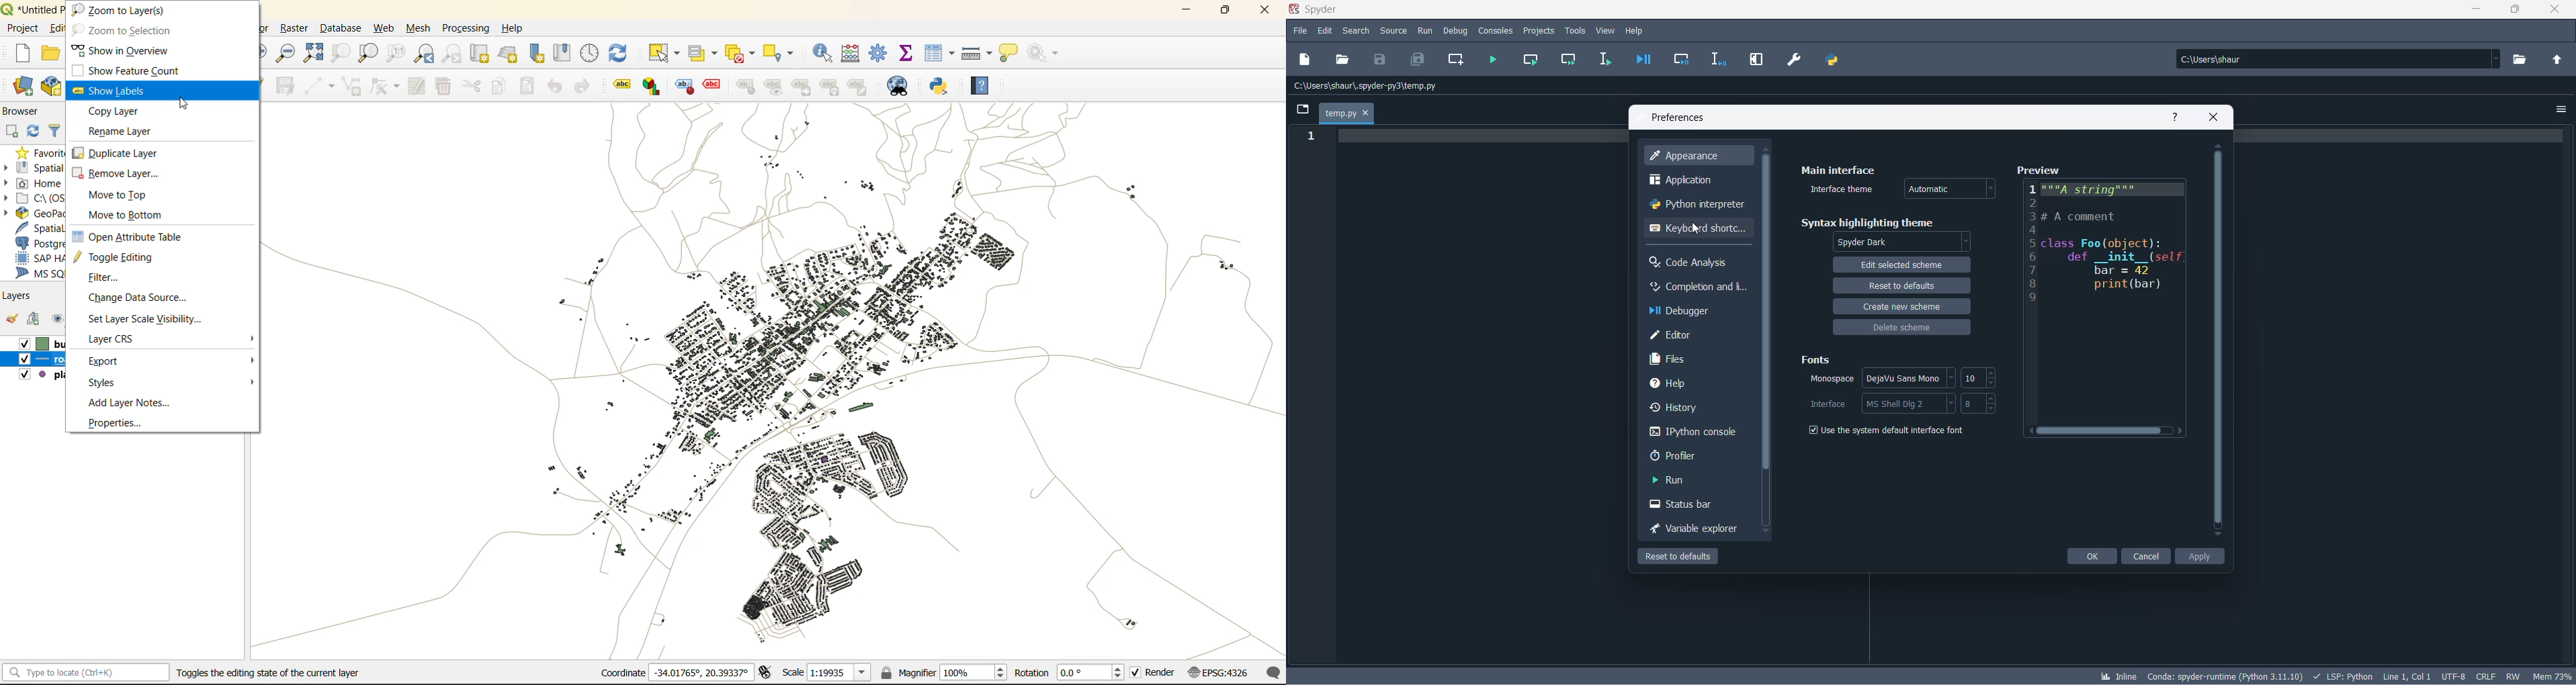 The height and width of the screenshot is (700, 2576). What do you see at coordinates (1010, 53) in the screenshot?
I see `show tips` at bounding box center [1010, 53].